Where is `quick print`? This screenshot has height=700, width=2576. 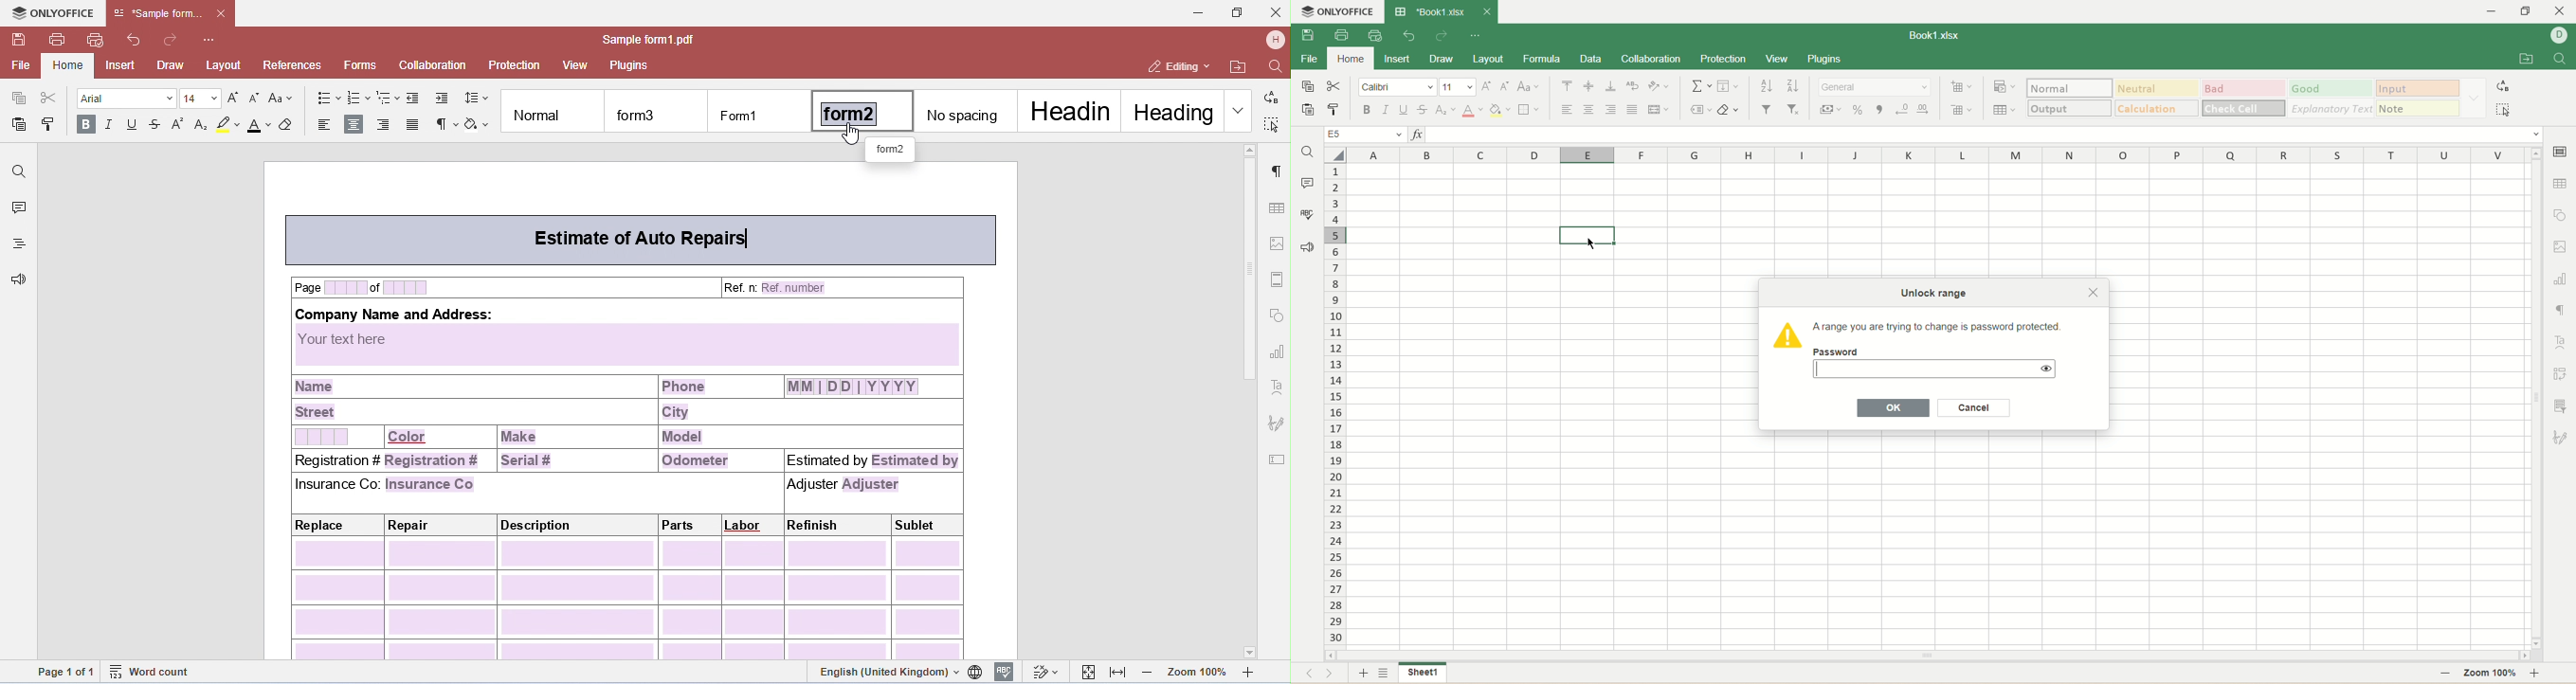 quick print is located at coordinates (1378, 35).